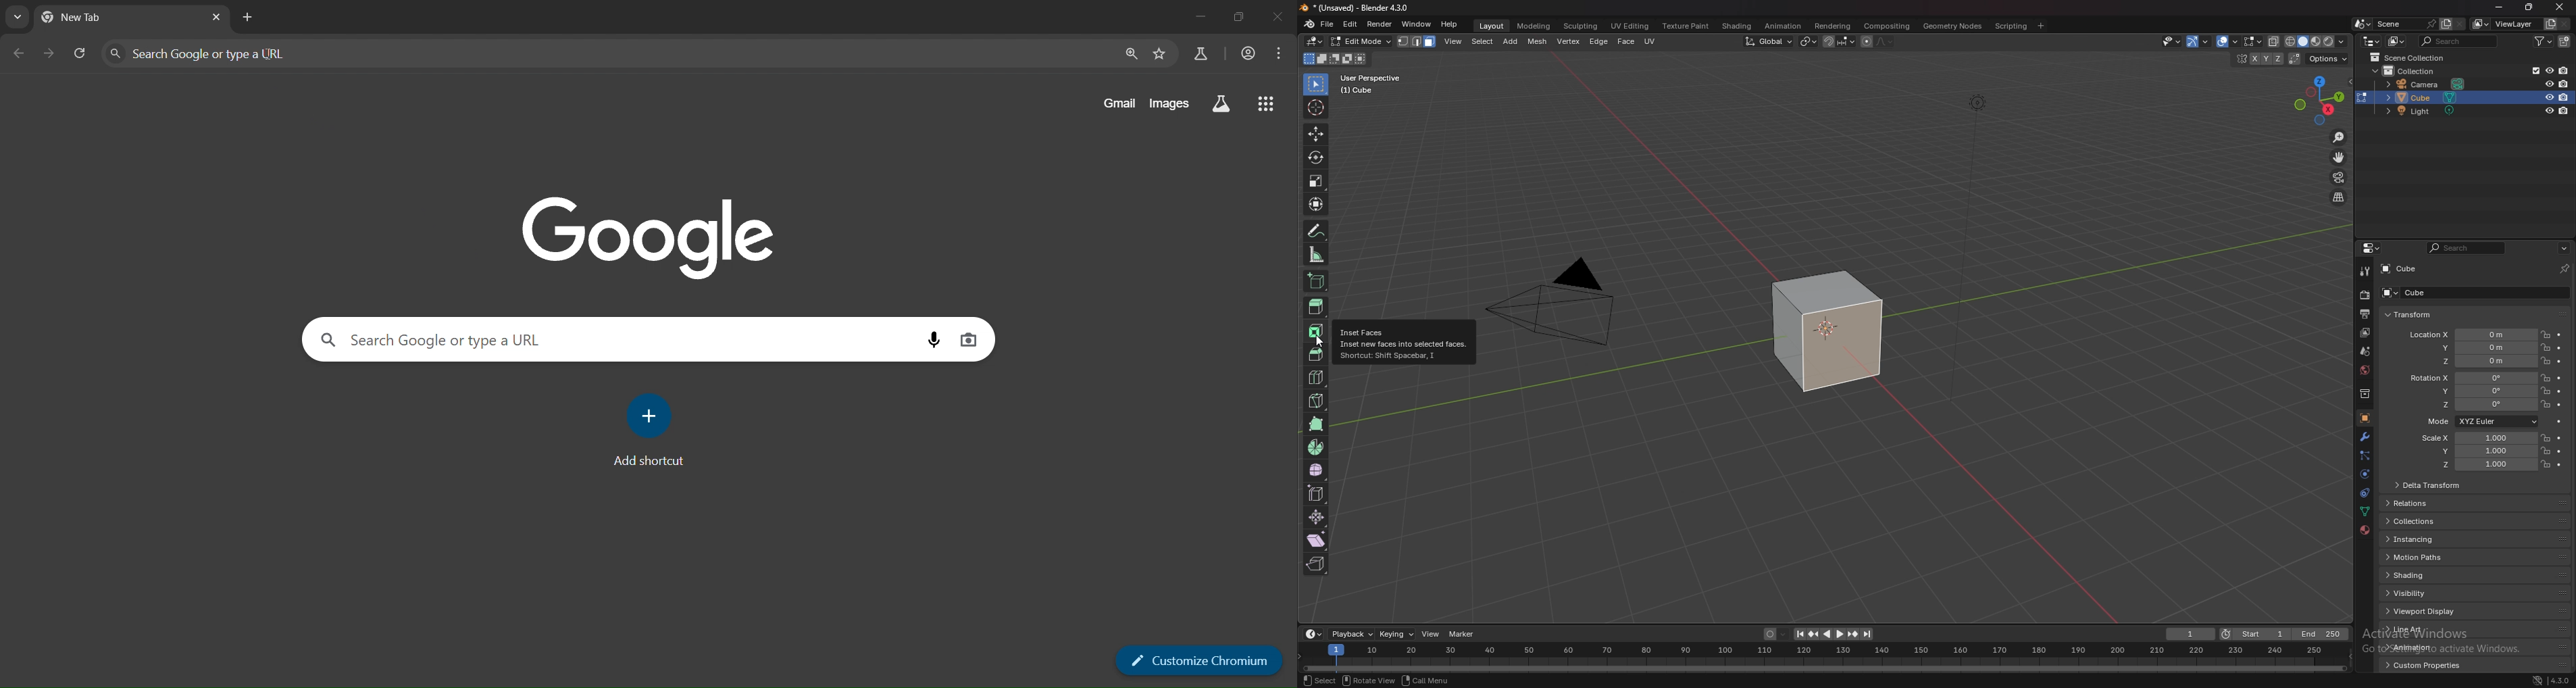 Image resolution: width=2576 pixels, height=700 pixels. I want to click on shear, so click(1316, 540).